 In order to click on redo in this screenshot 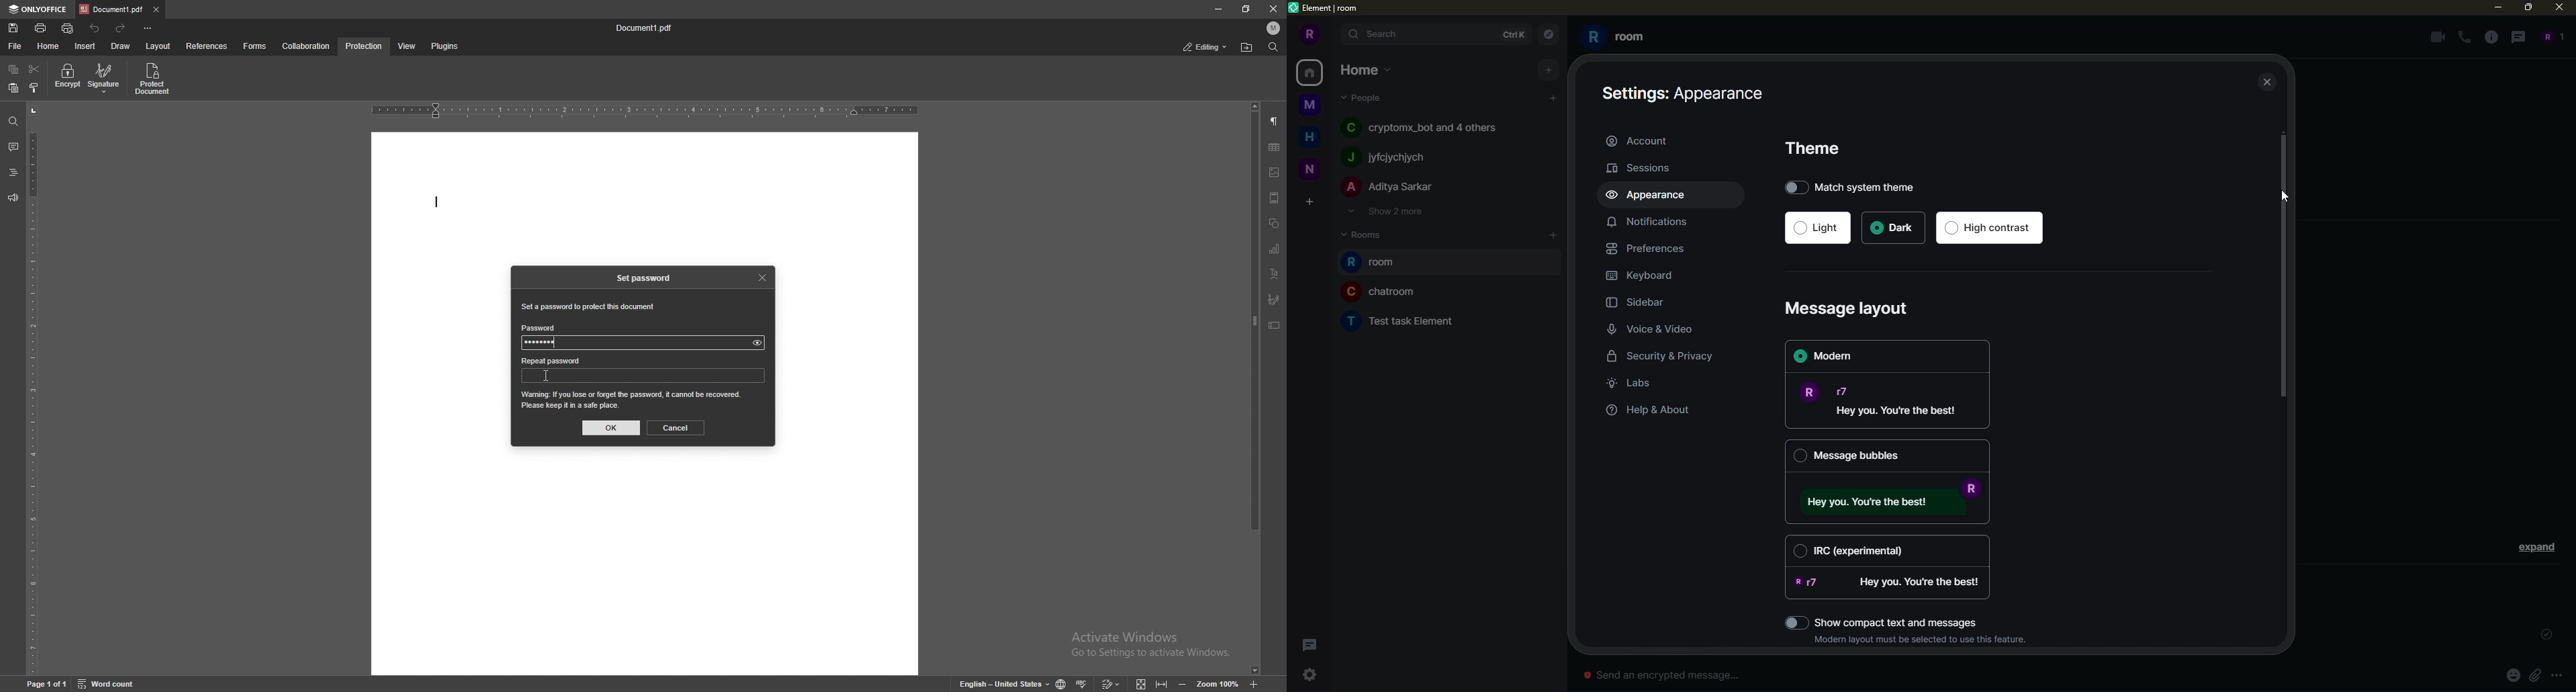, I will do `click(123, 29)`.